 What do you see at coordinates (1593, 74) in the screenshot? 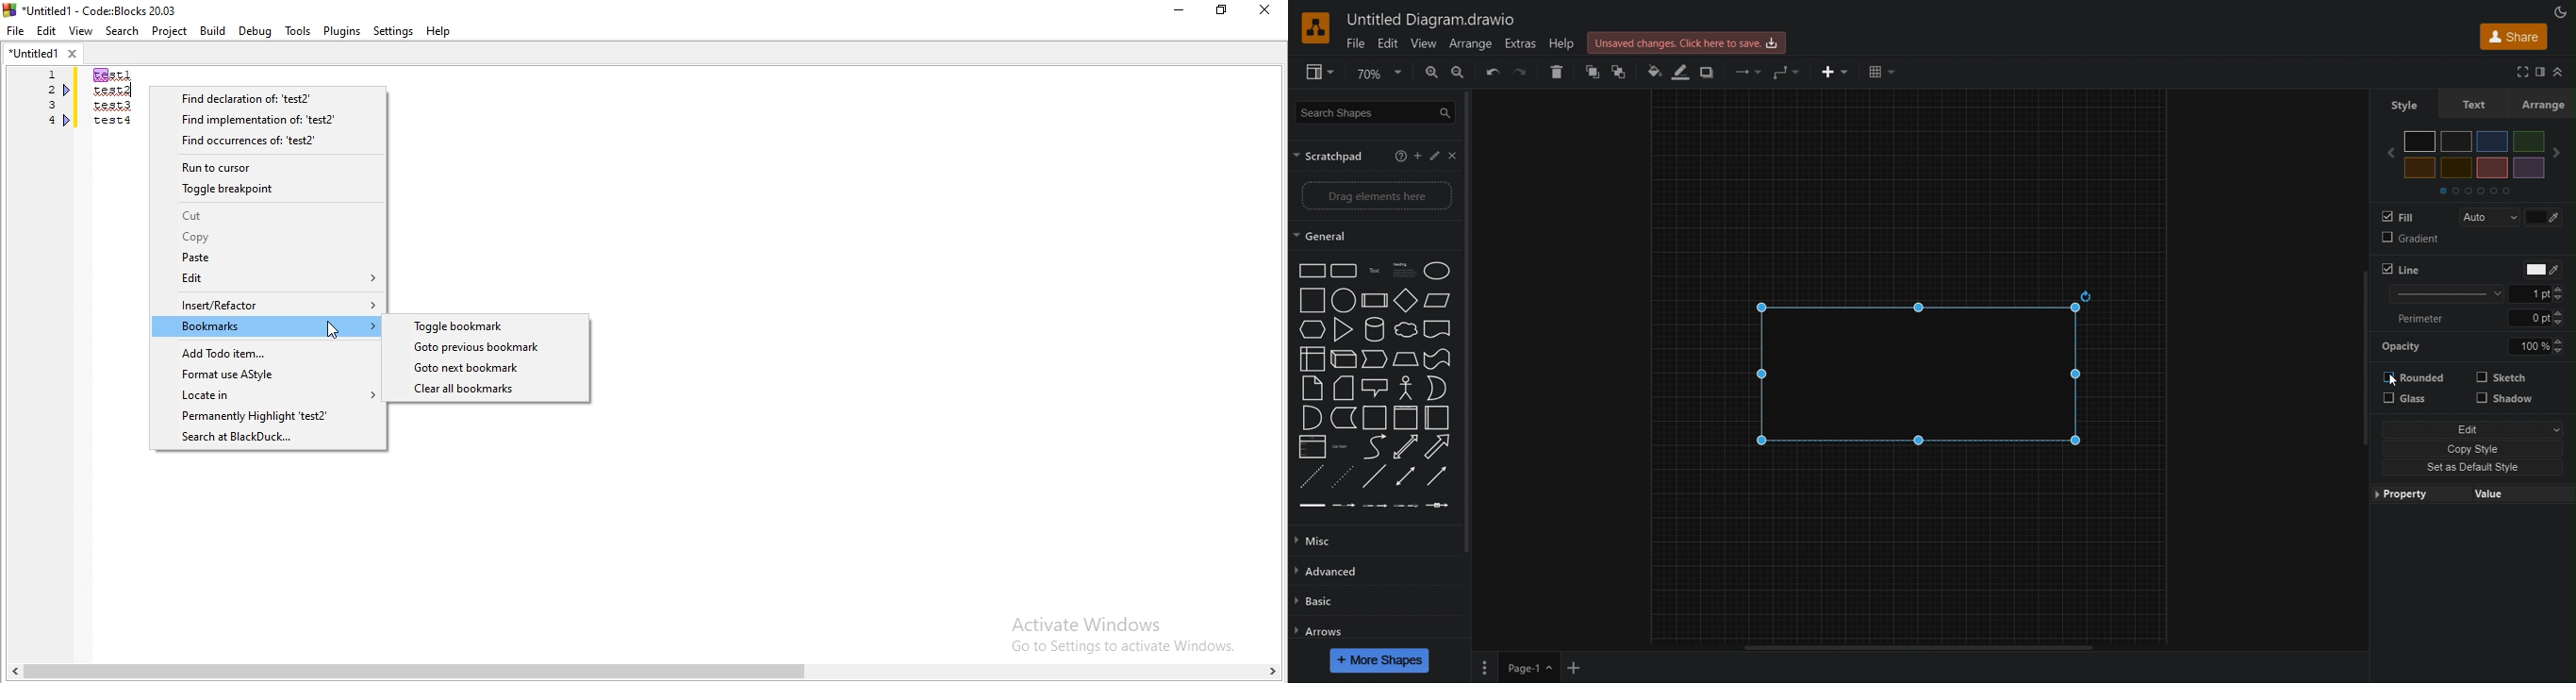
I see `Send Front` at bounding box center [1593, 74].